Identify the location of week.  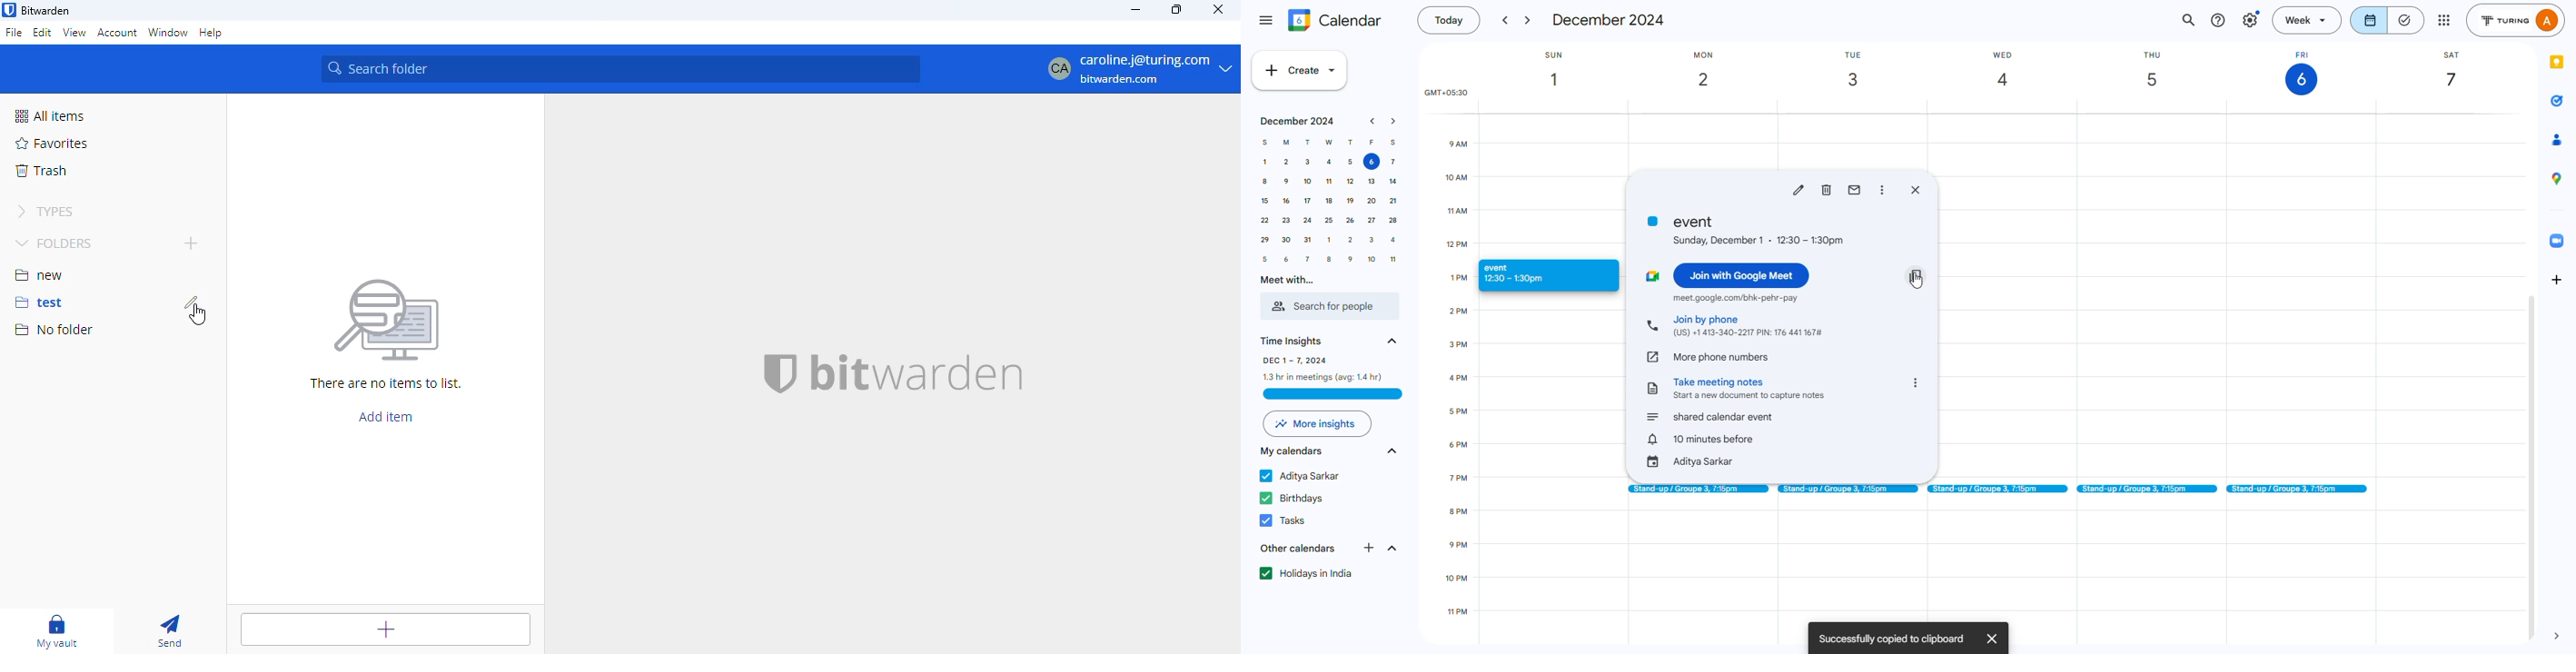
(2309, 19).